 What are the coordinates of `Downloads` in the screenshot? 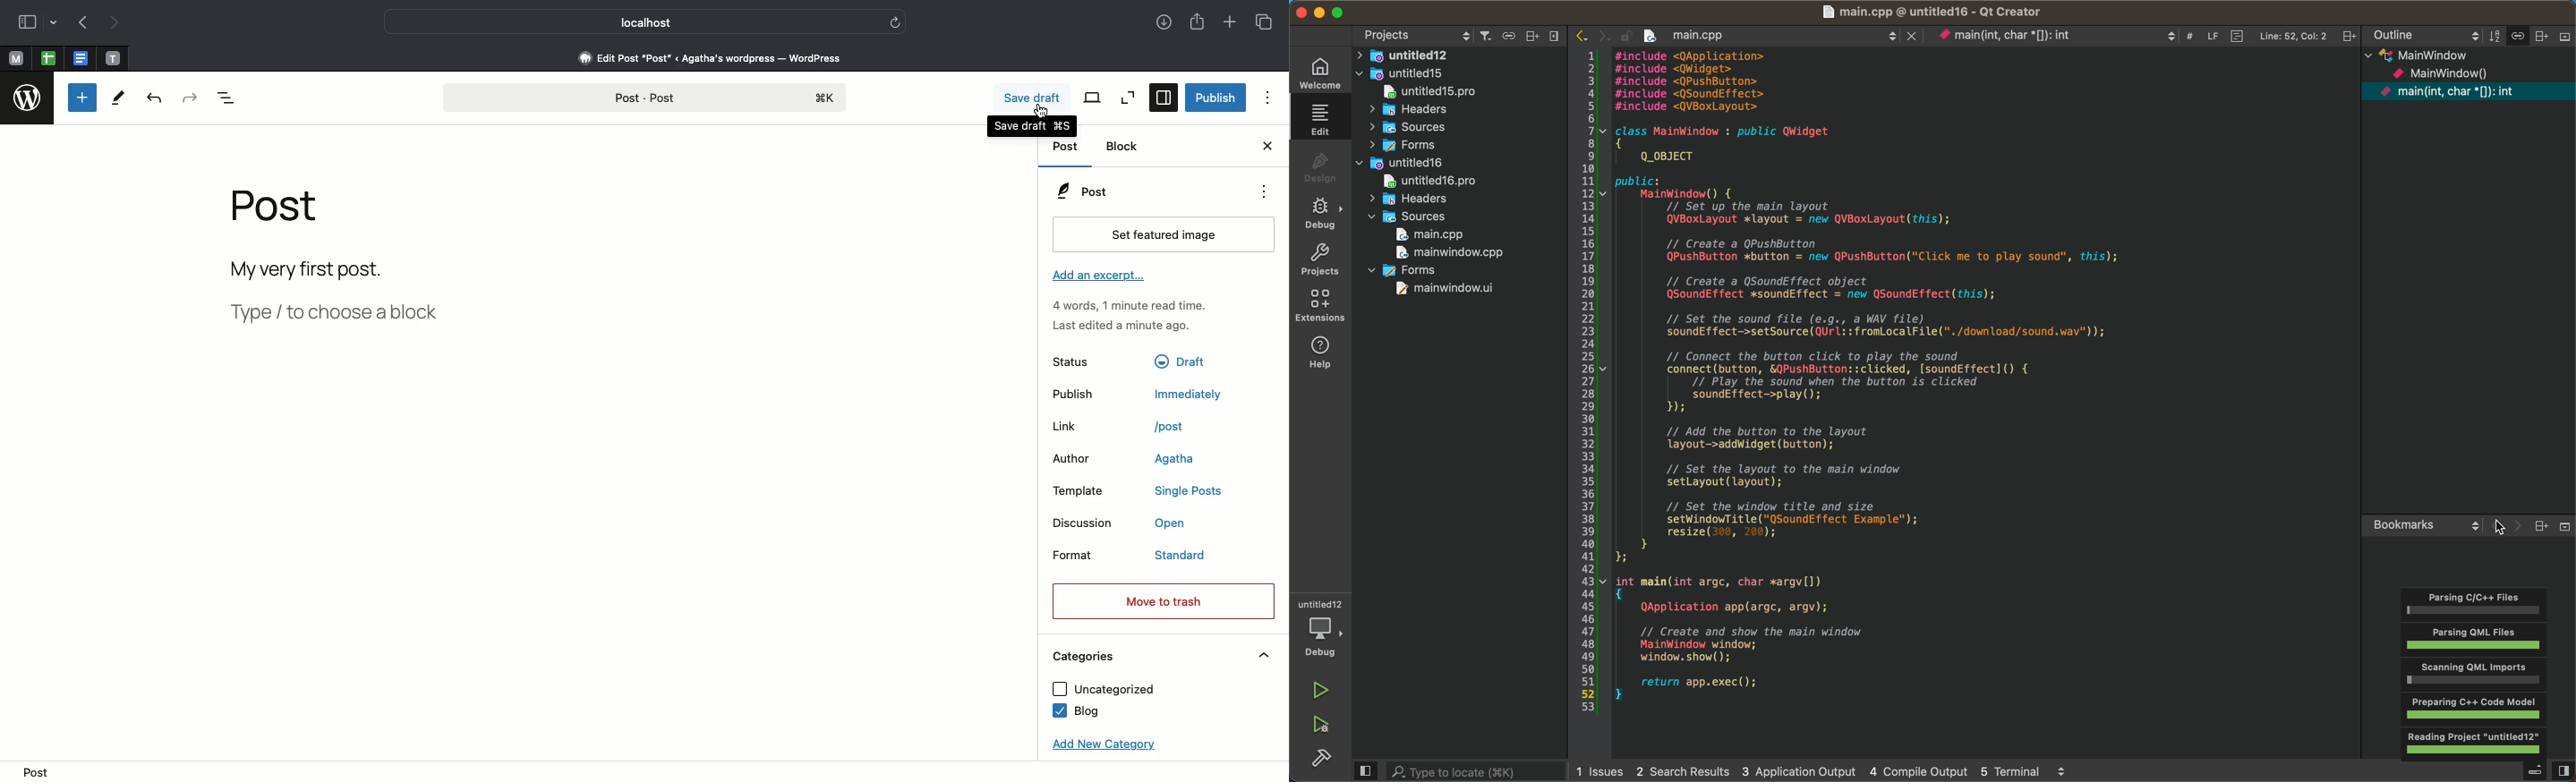 It's located at (1161, 23).